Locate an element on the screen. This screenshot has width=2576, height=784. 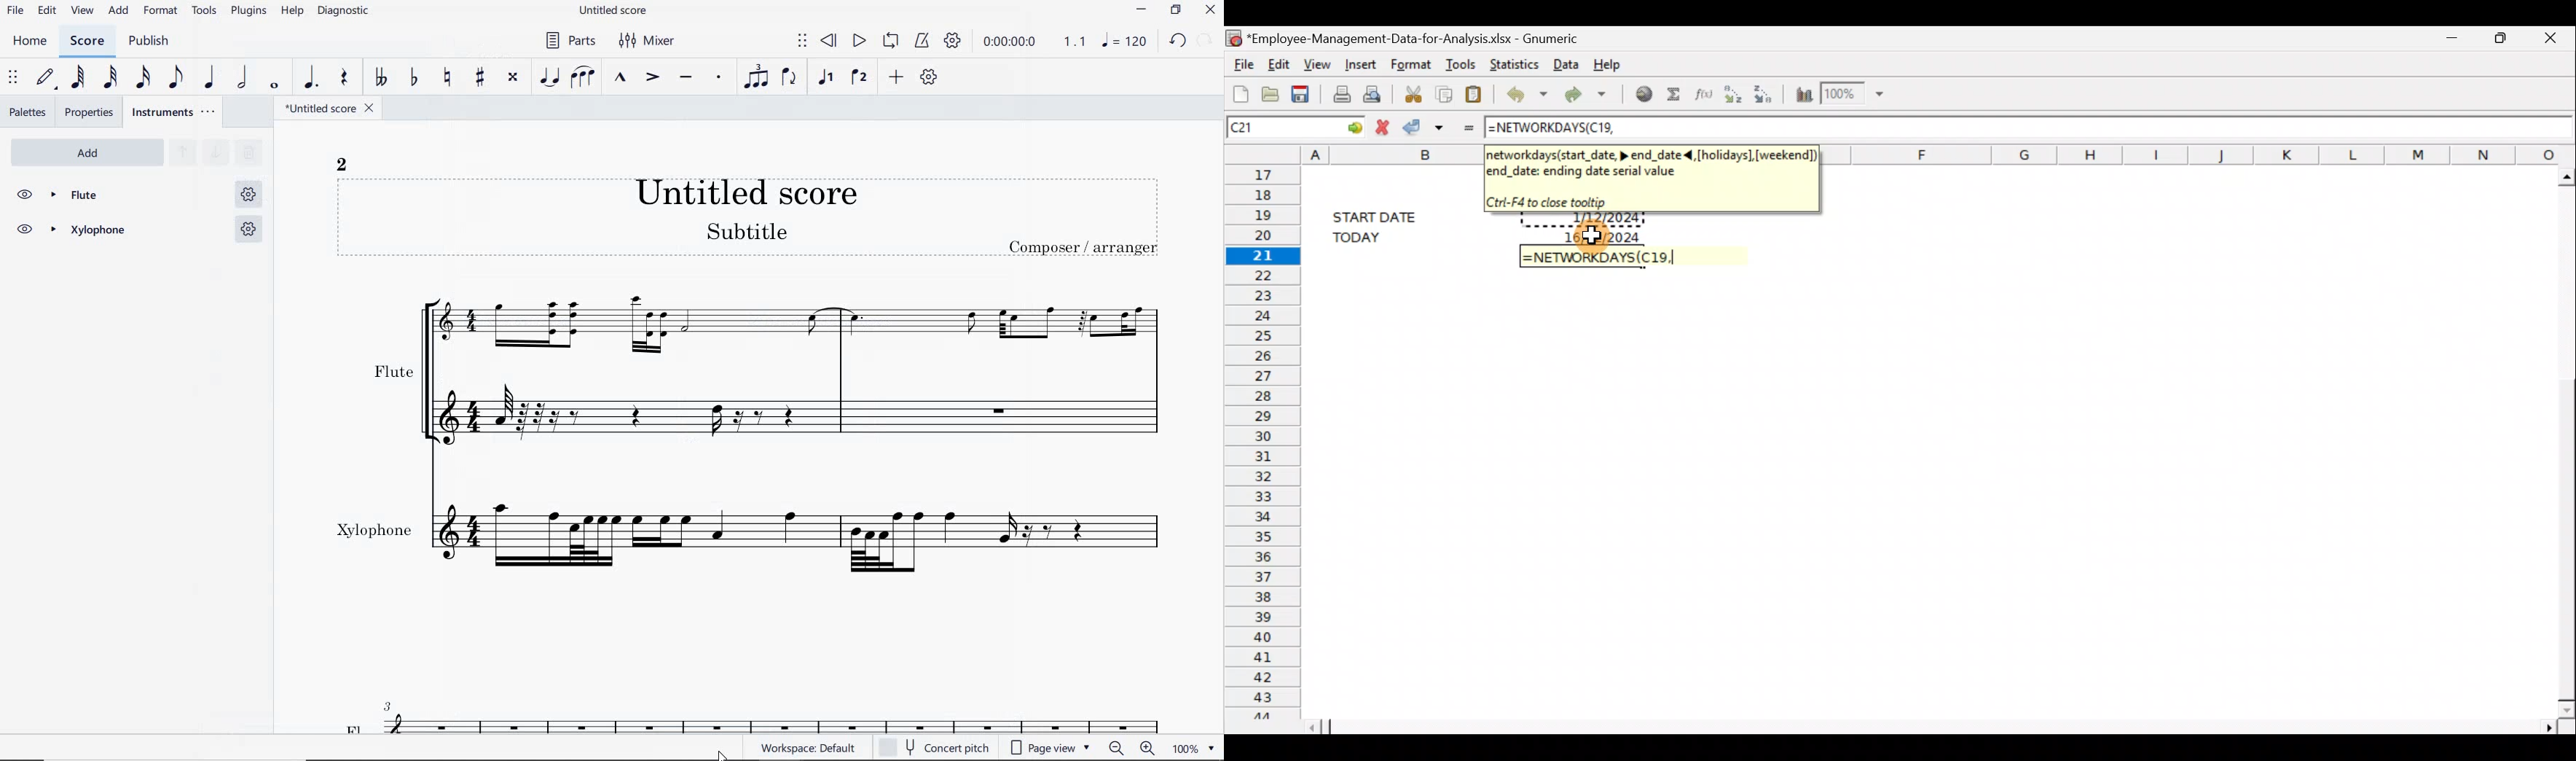
Xylophone is located at coordinates (759, 523).